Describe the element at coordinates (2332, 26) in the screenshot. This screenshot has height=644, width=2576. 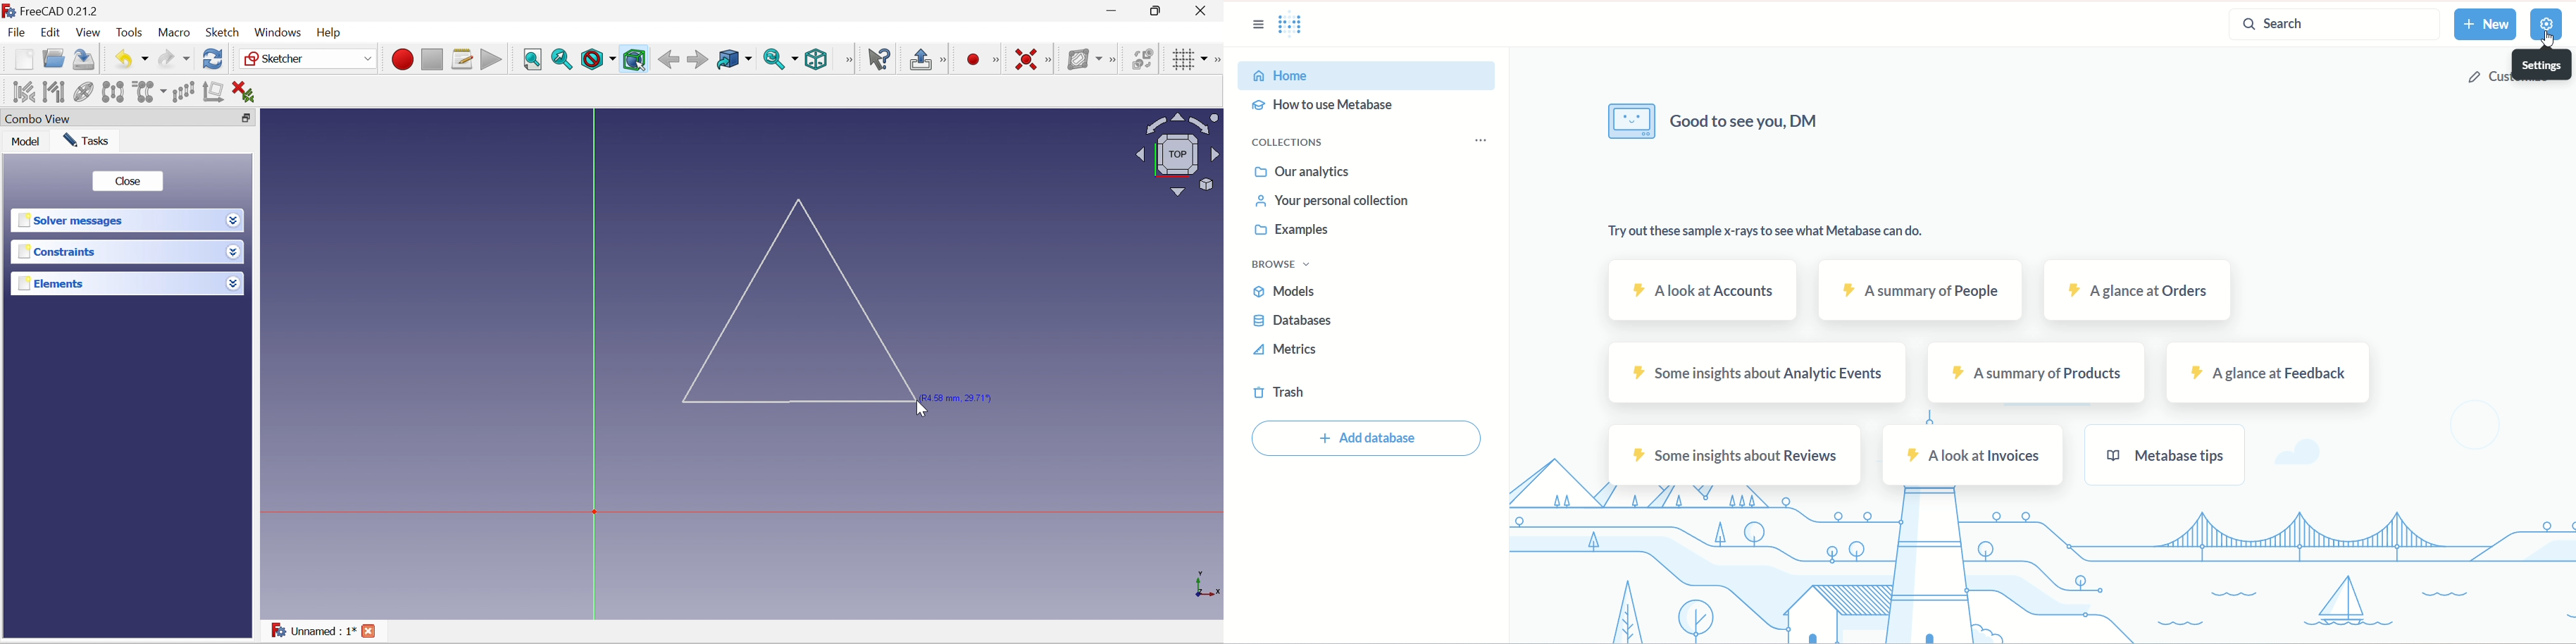
I see `search` at that location.